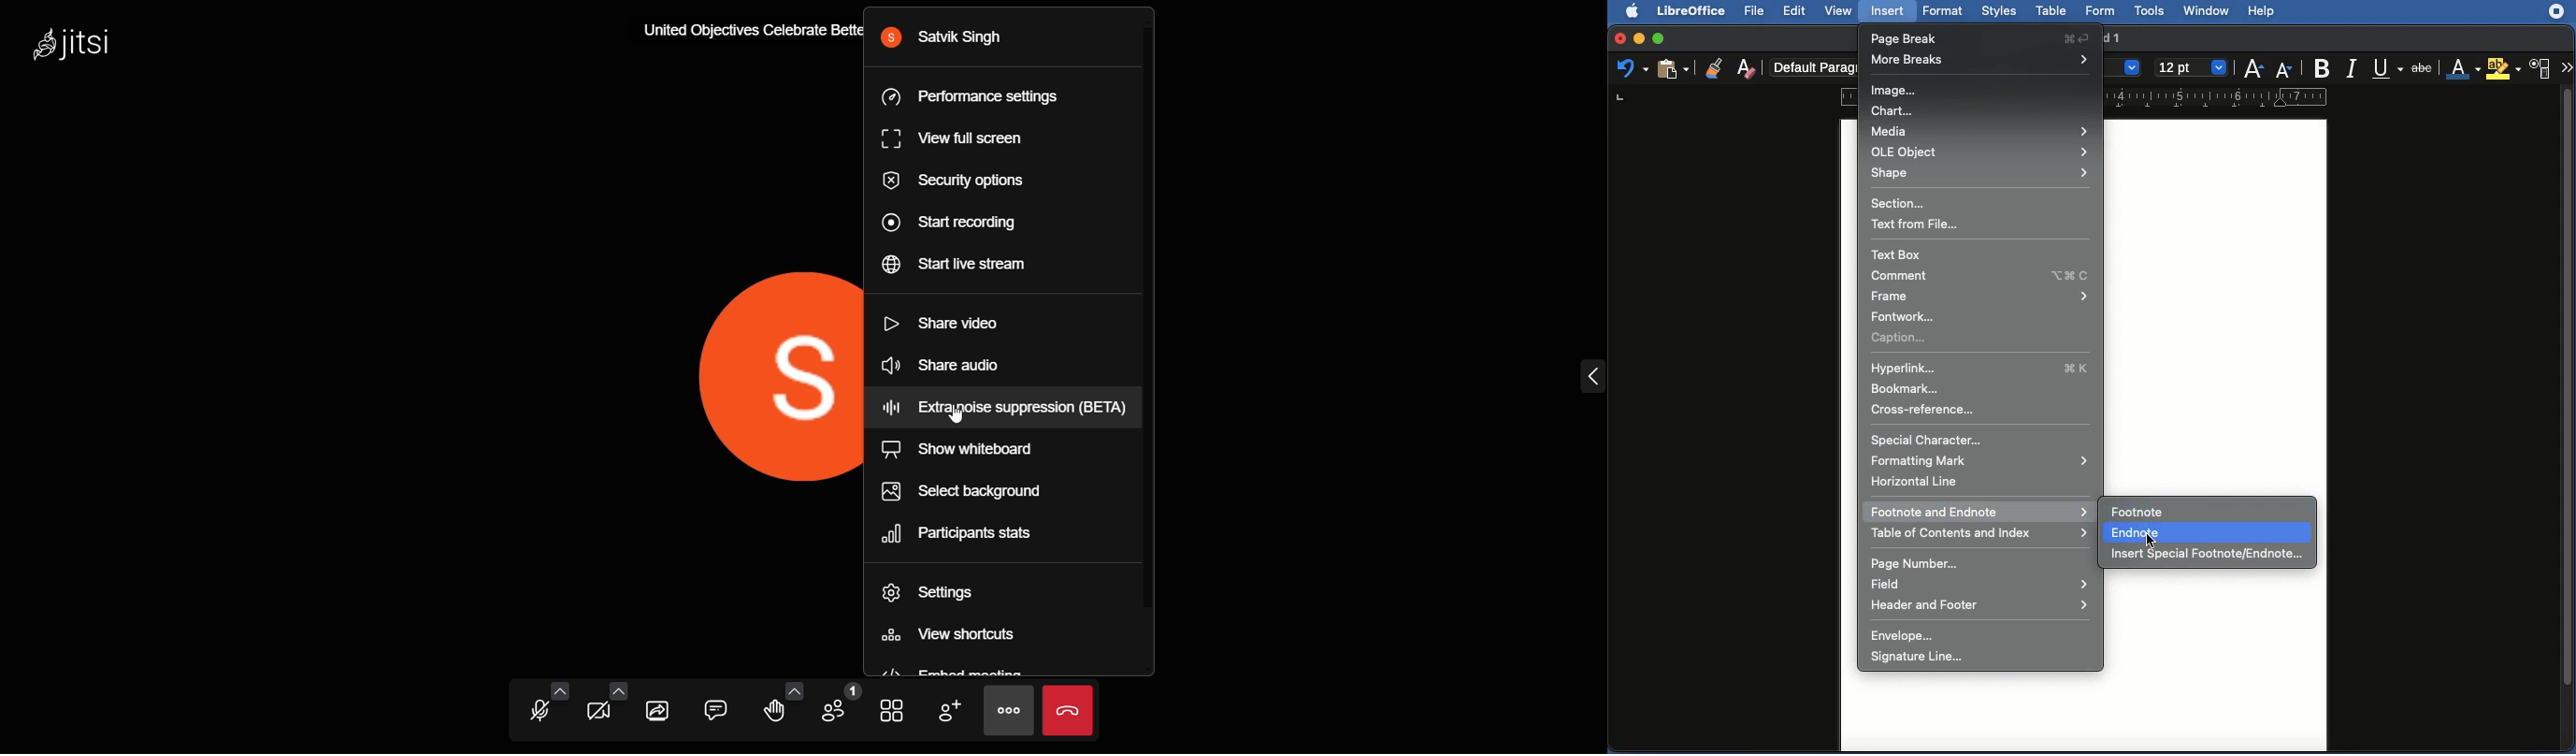  Describe the element at coordinates (1979, 151) in the screenshot. I see `OLE object` at that location.